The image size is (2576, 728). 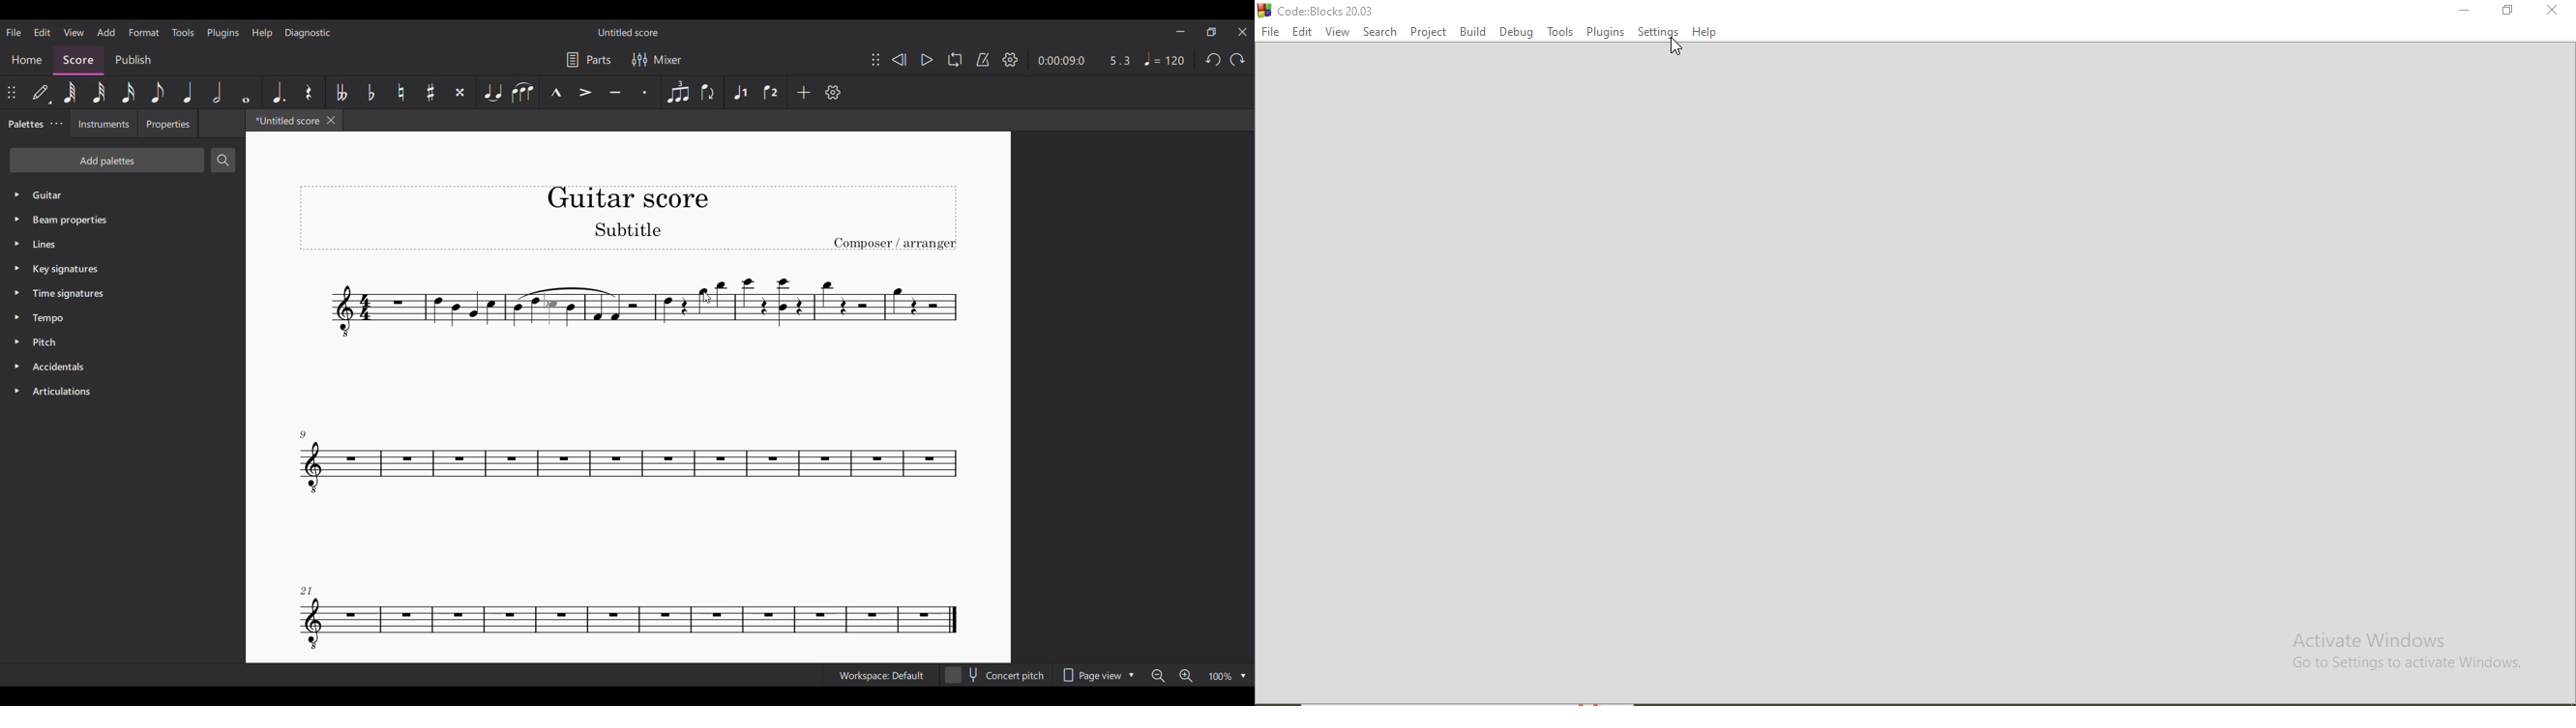 I want to click on Click to expand Guitar palette, so click(x=17, y=194).